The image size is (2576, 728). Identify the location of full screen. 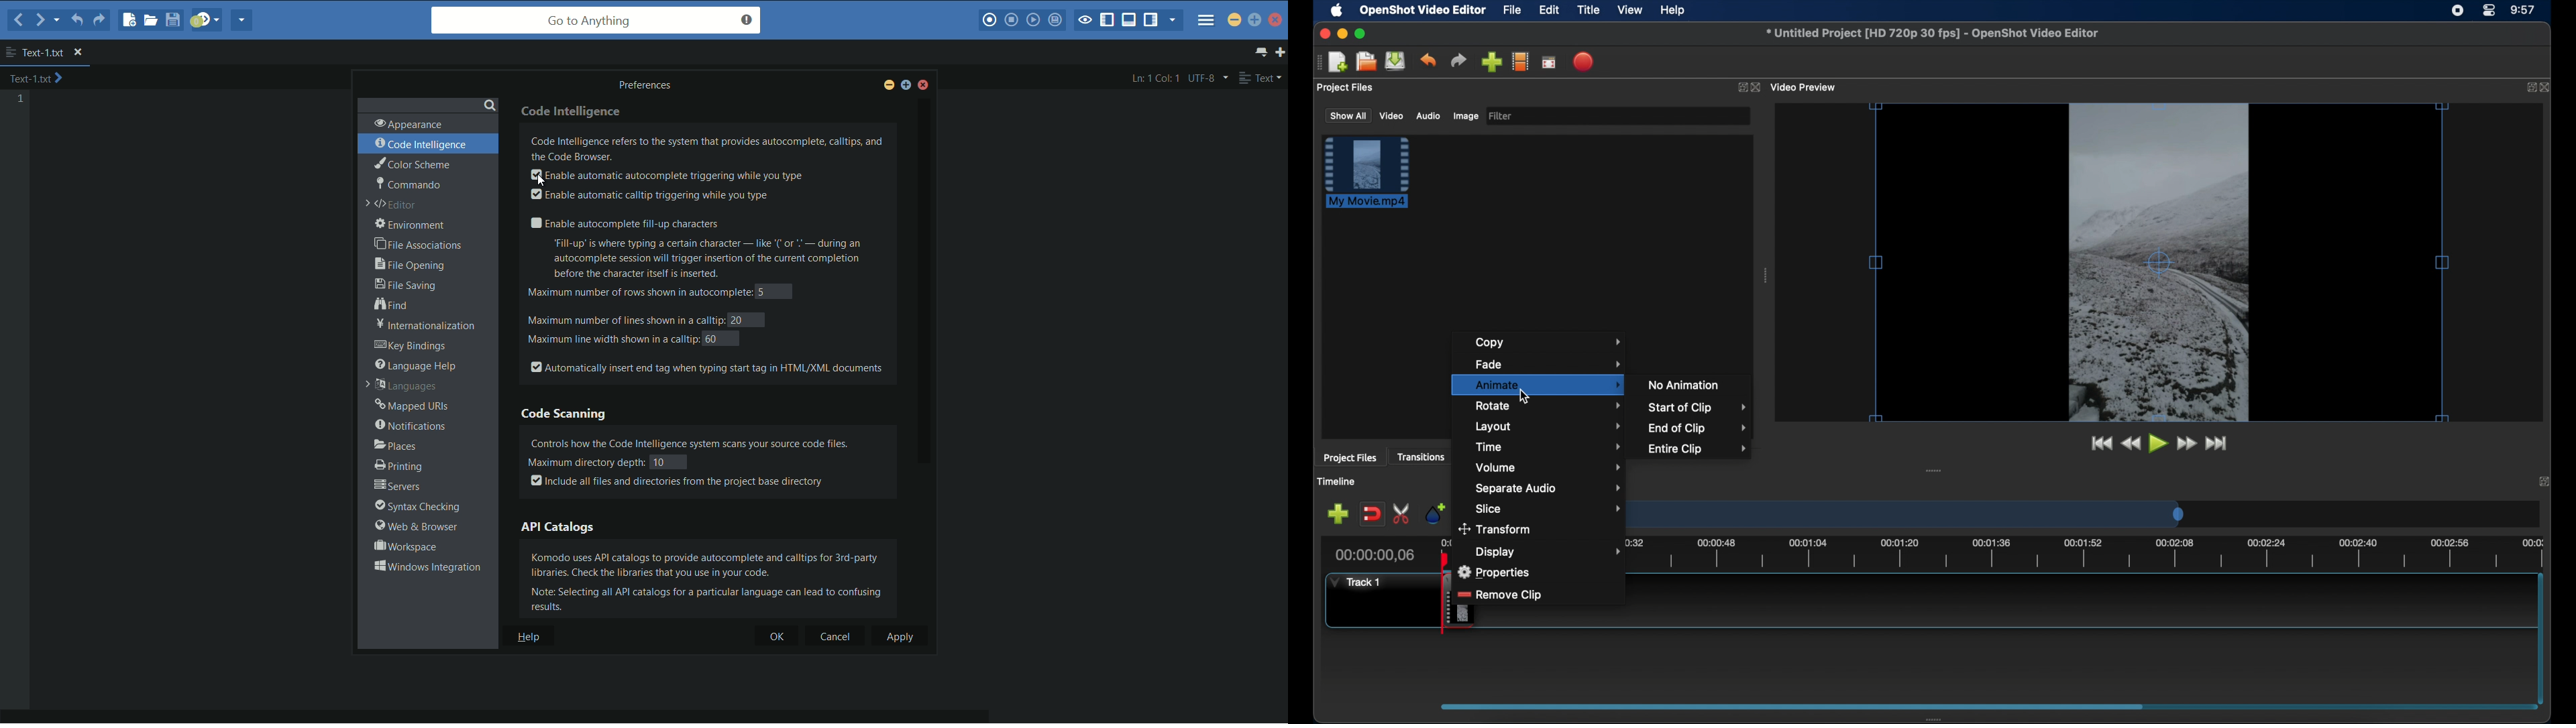
(1550, 62).